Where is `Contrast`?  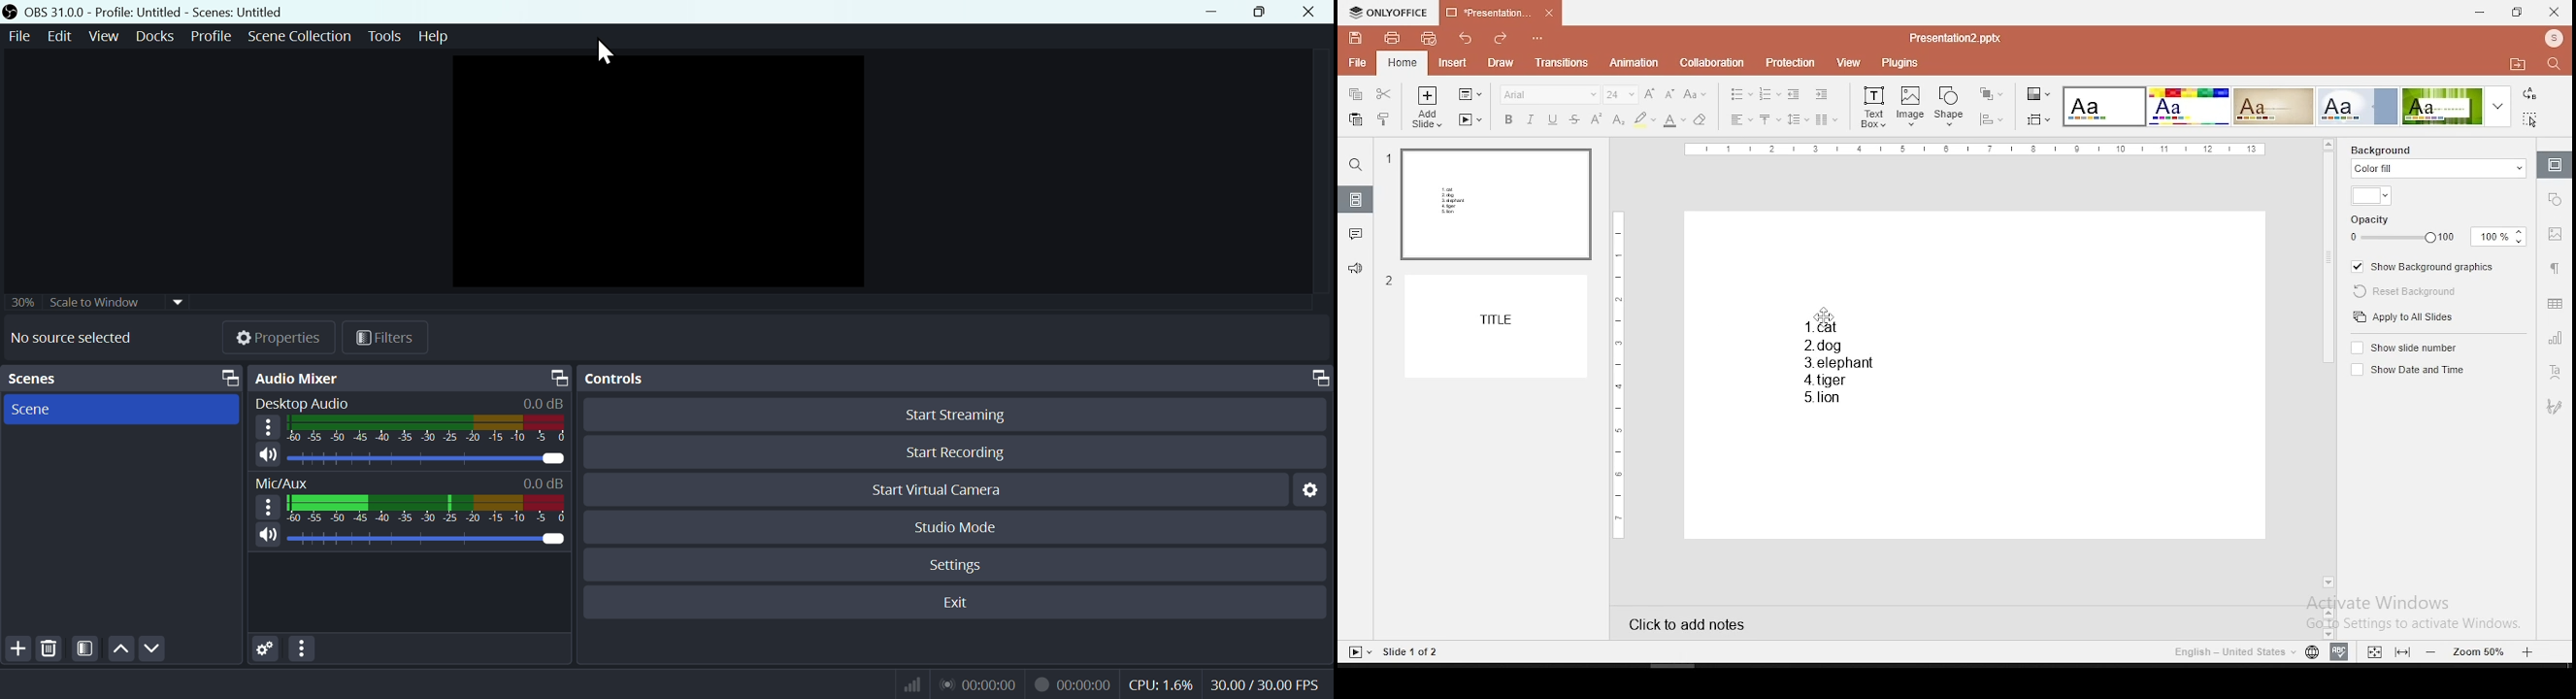
Contrast is located at coordinates (85, 649).